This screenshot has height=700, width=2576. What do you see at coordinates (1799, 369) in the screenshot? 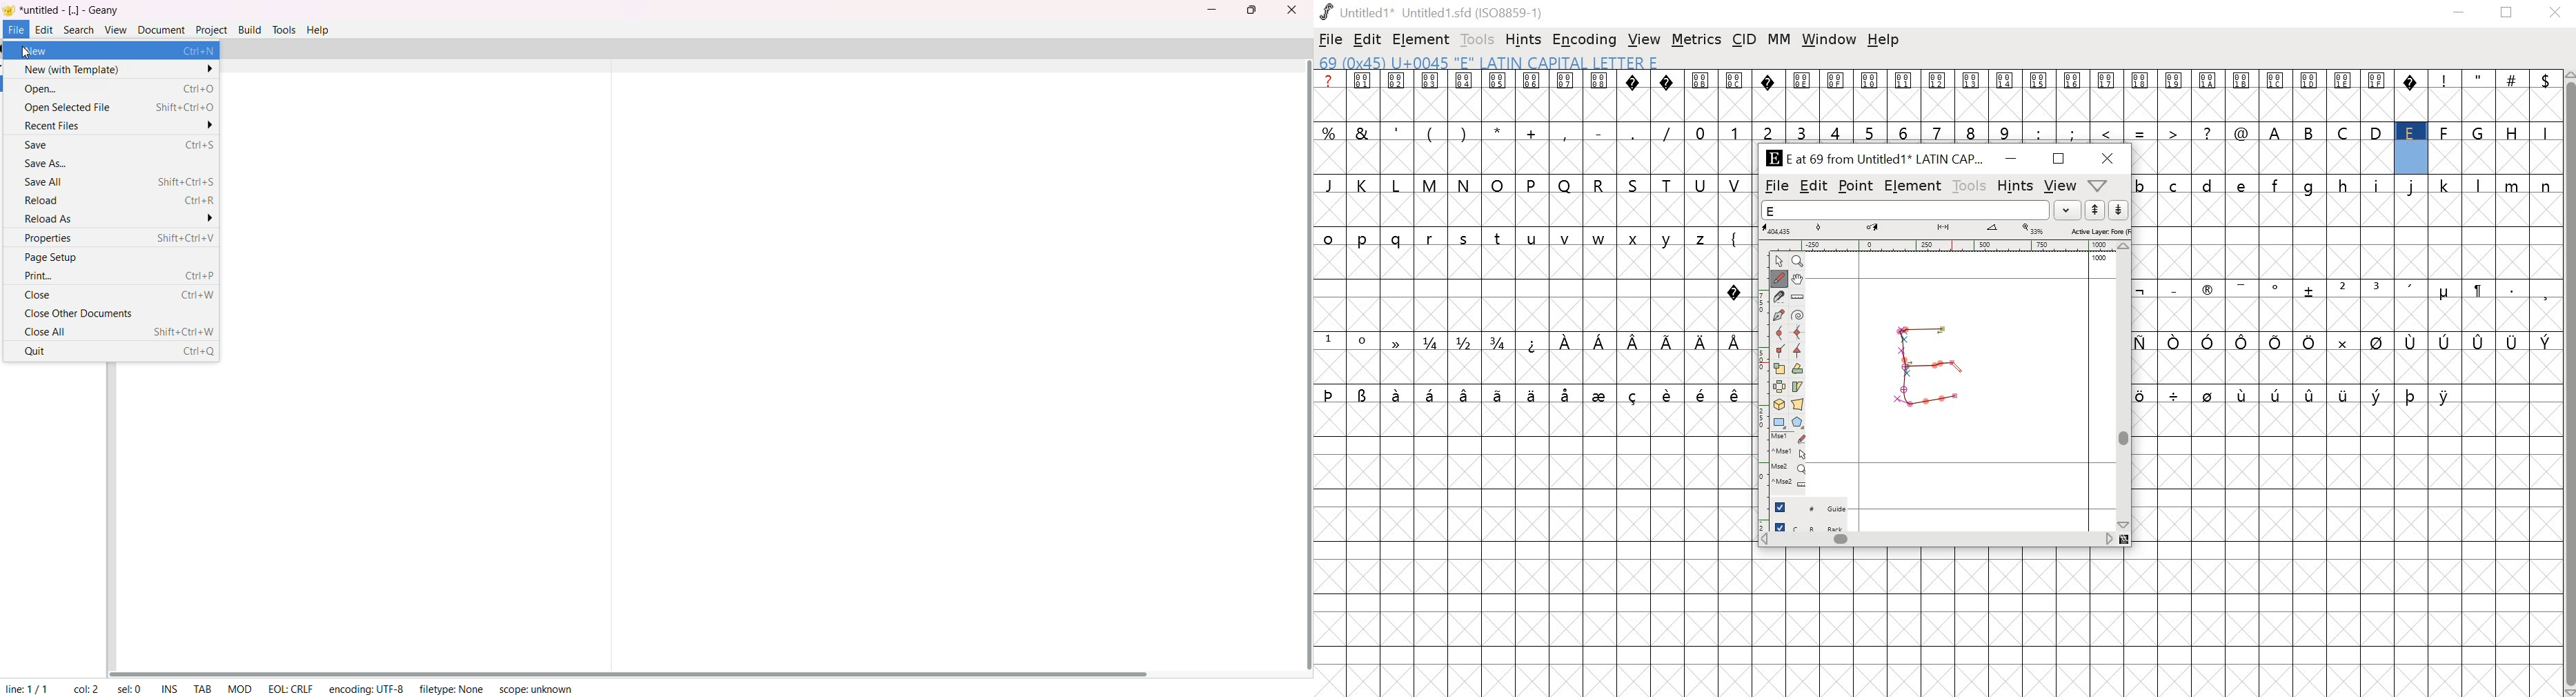
I see `Rotate` at bounding box center [1799, 369].